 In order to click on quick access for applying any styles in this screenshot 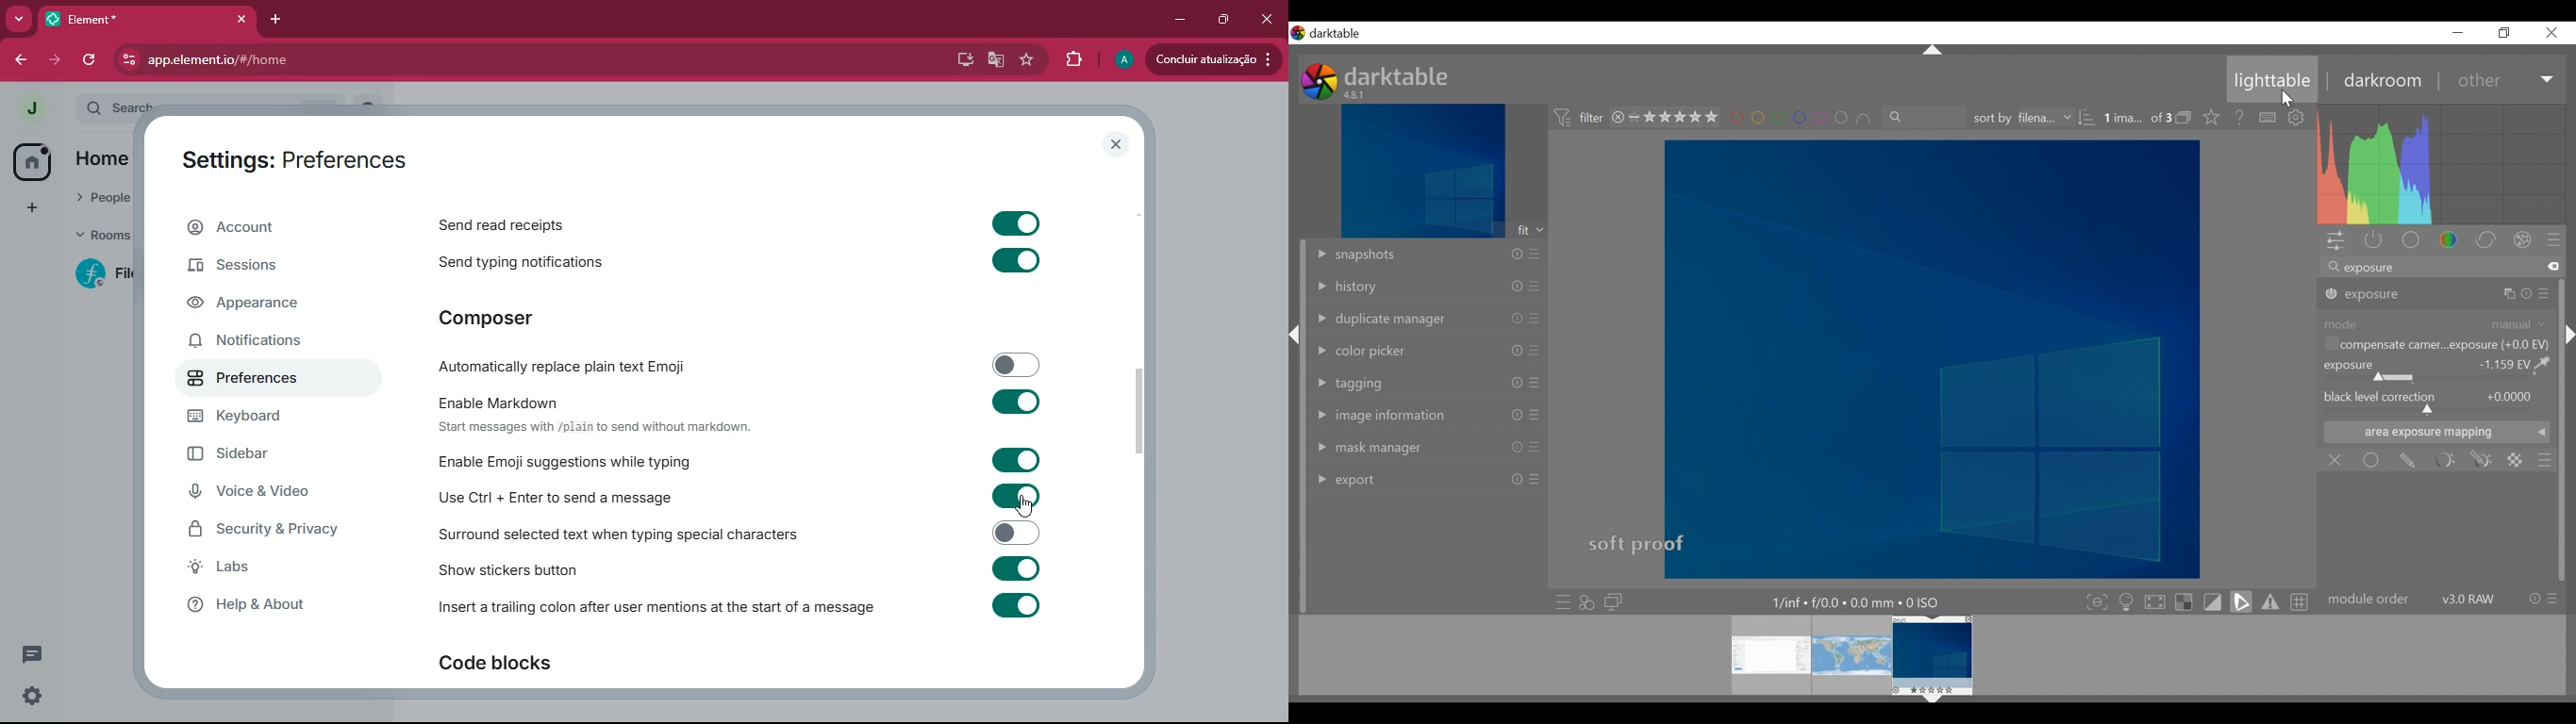, I will do `click(1587, 602)`.